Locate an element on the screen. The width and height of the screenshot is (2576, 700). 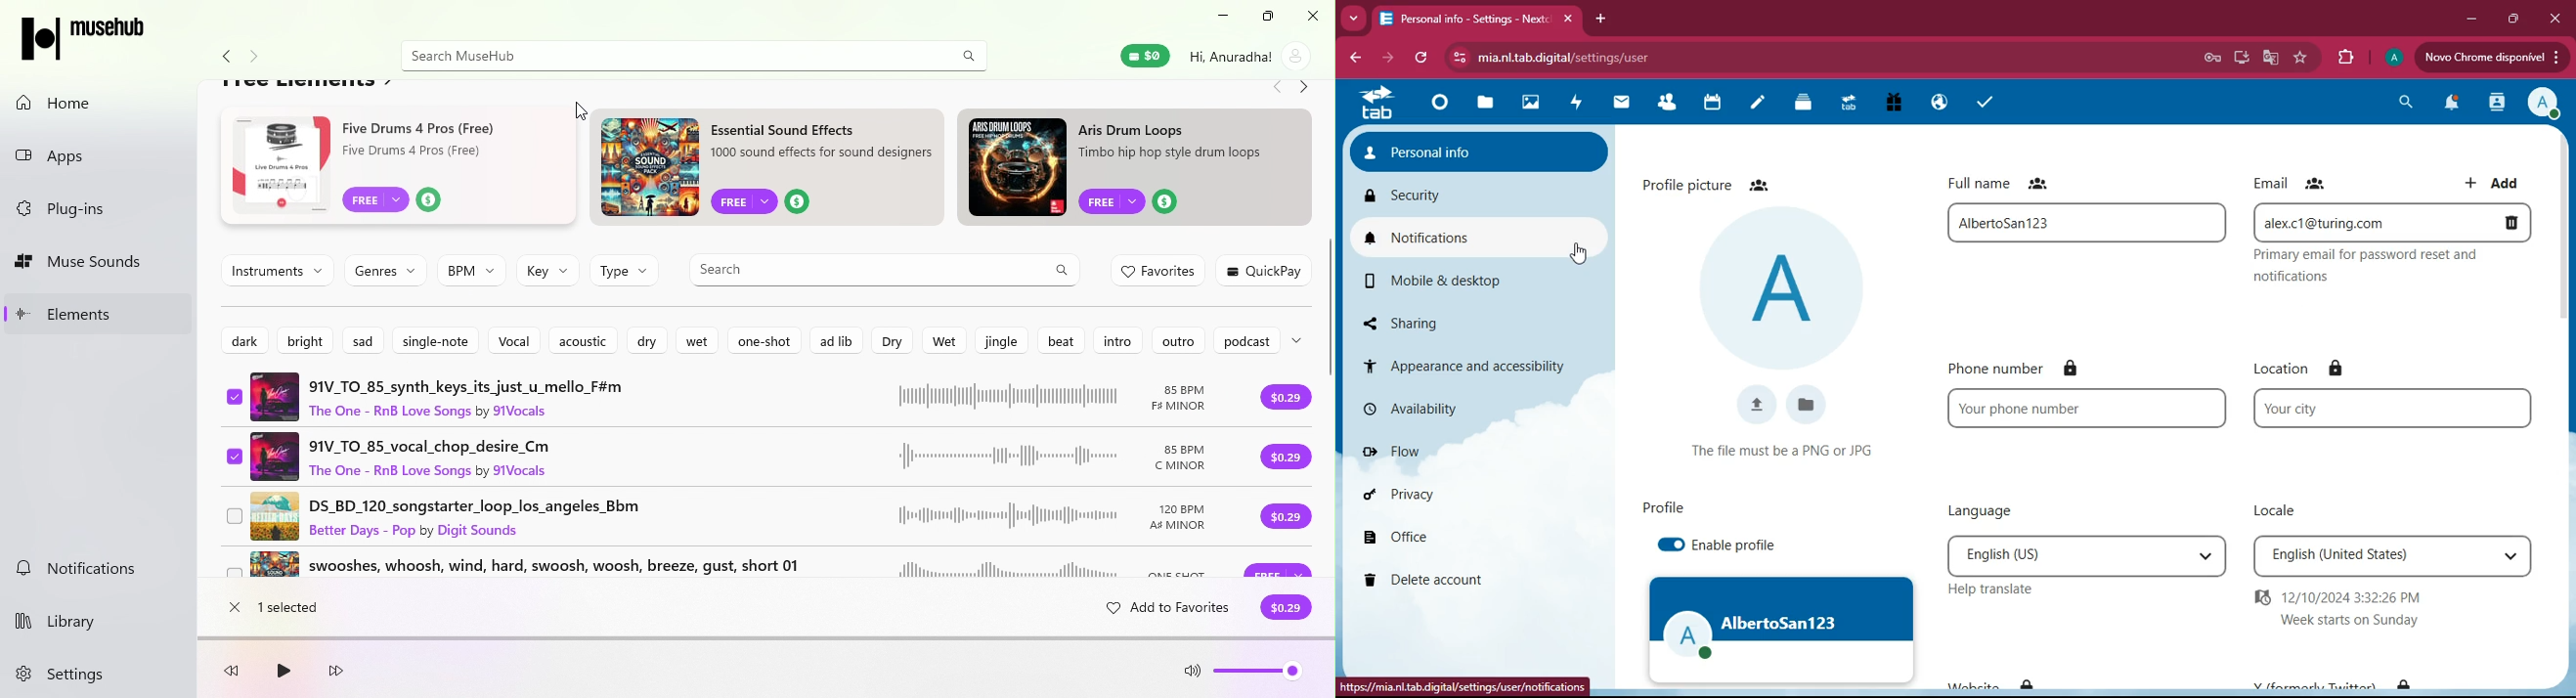
time is located at coordinates (2357, 608).